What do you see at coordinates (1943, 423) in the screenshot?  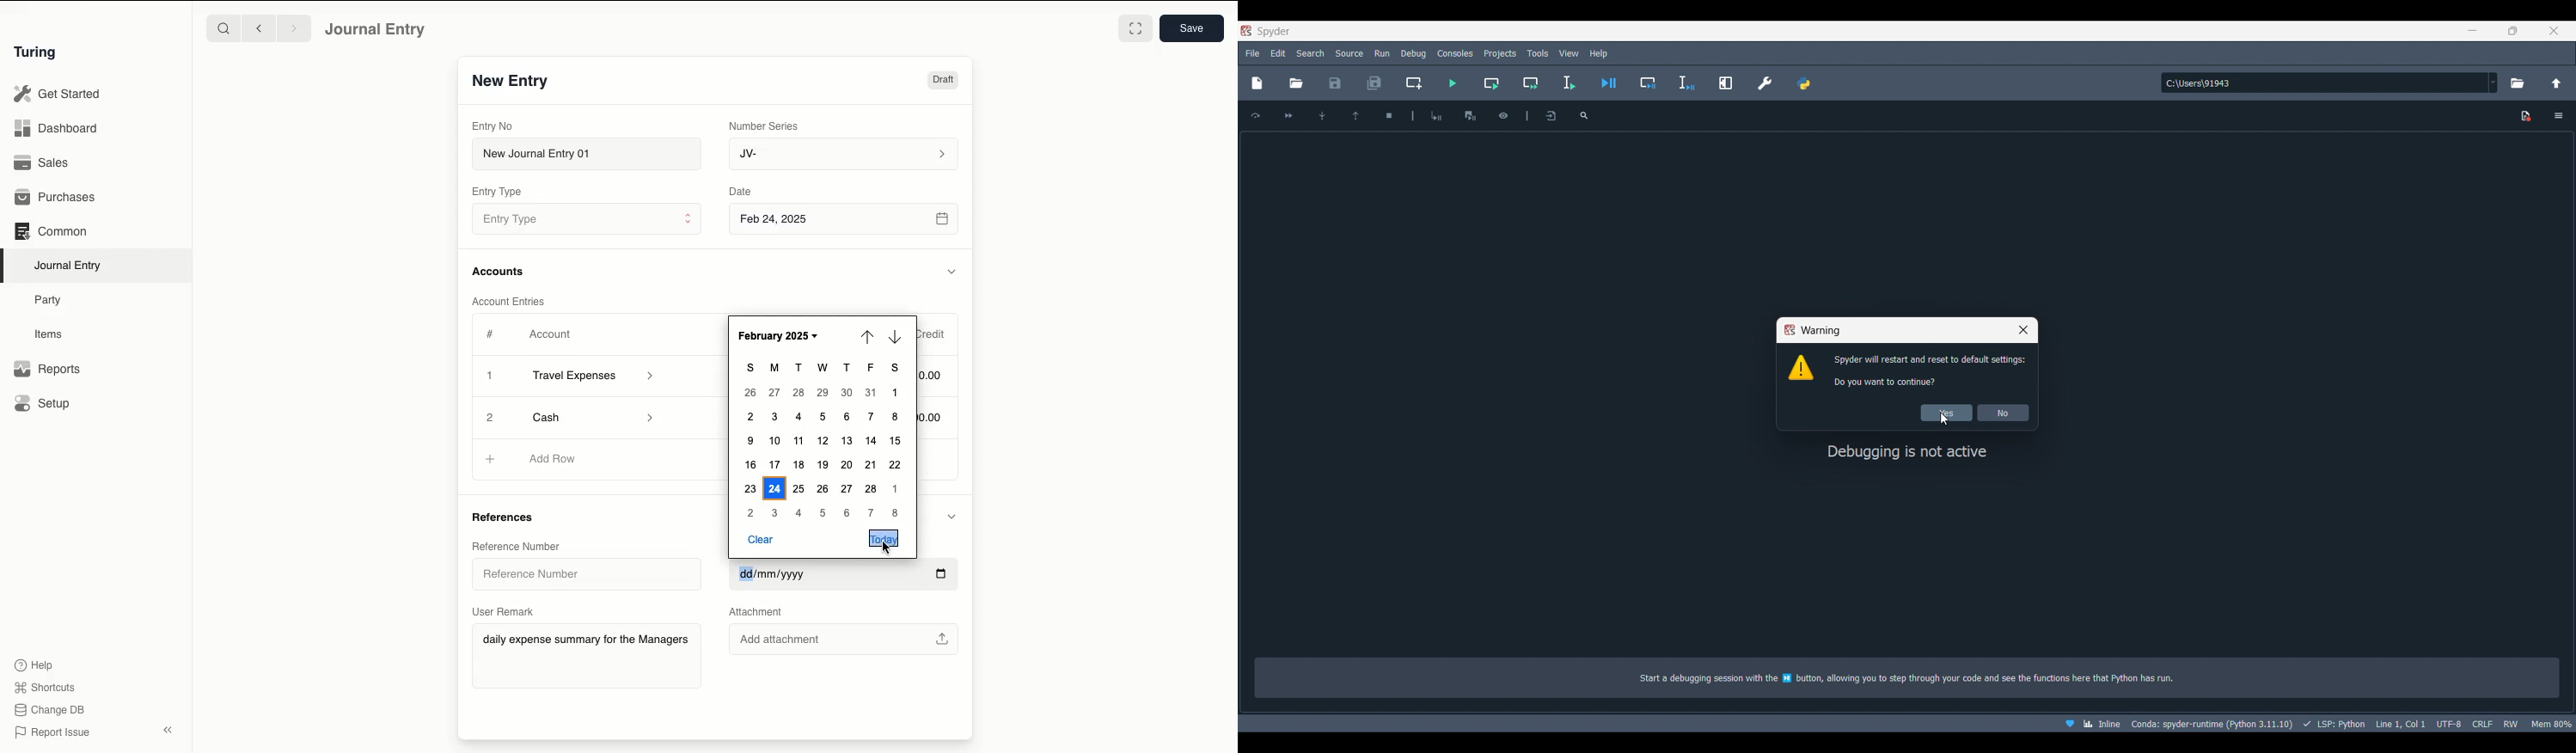 I see `cursor` at bounding box center [1943, 423].